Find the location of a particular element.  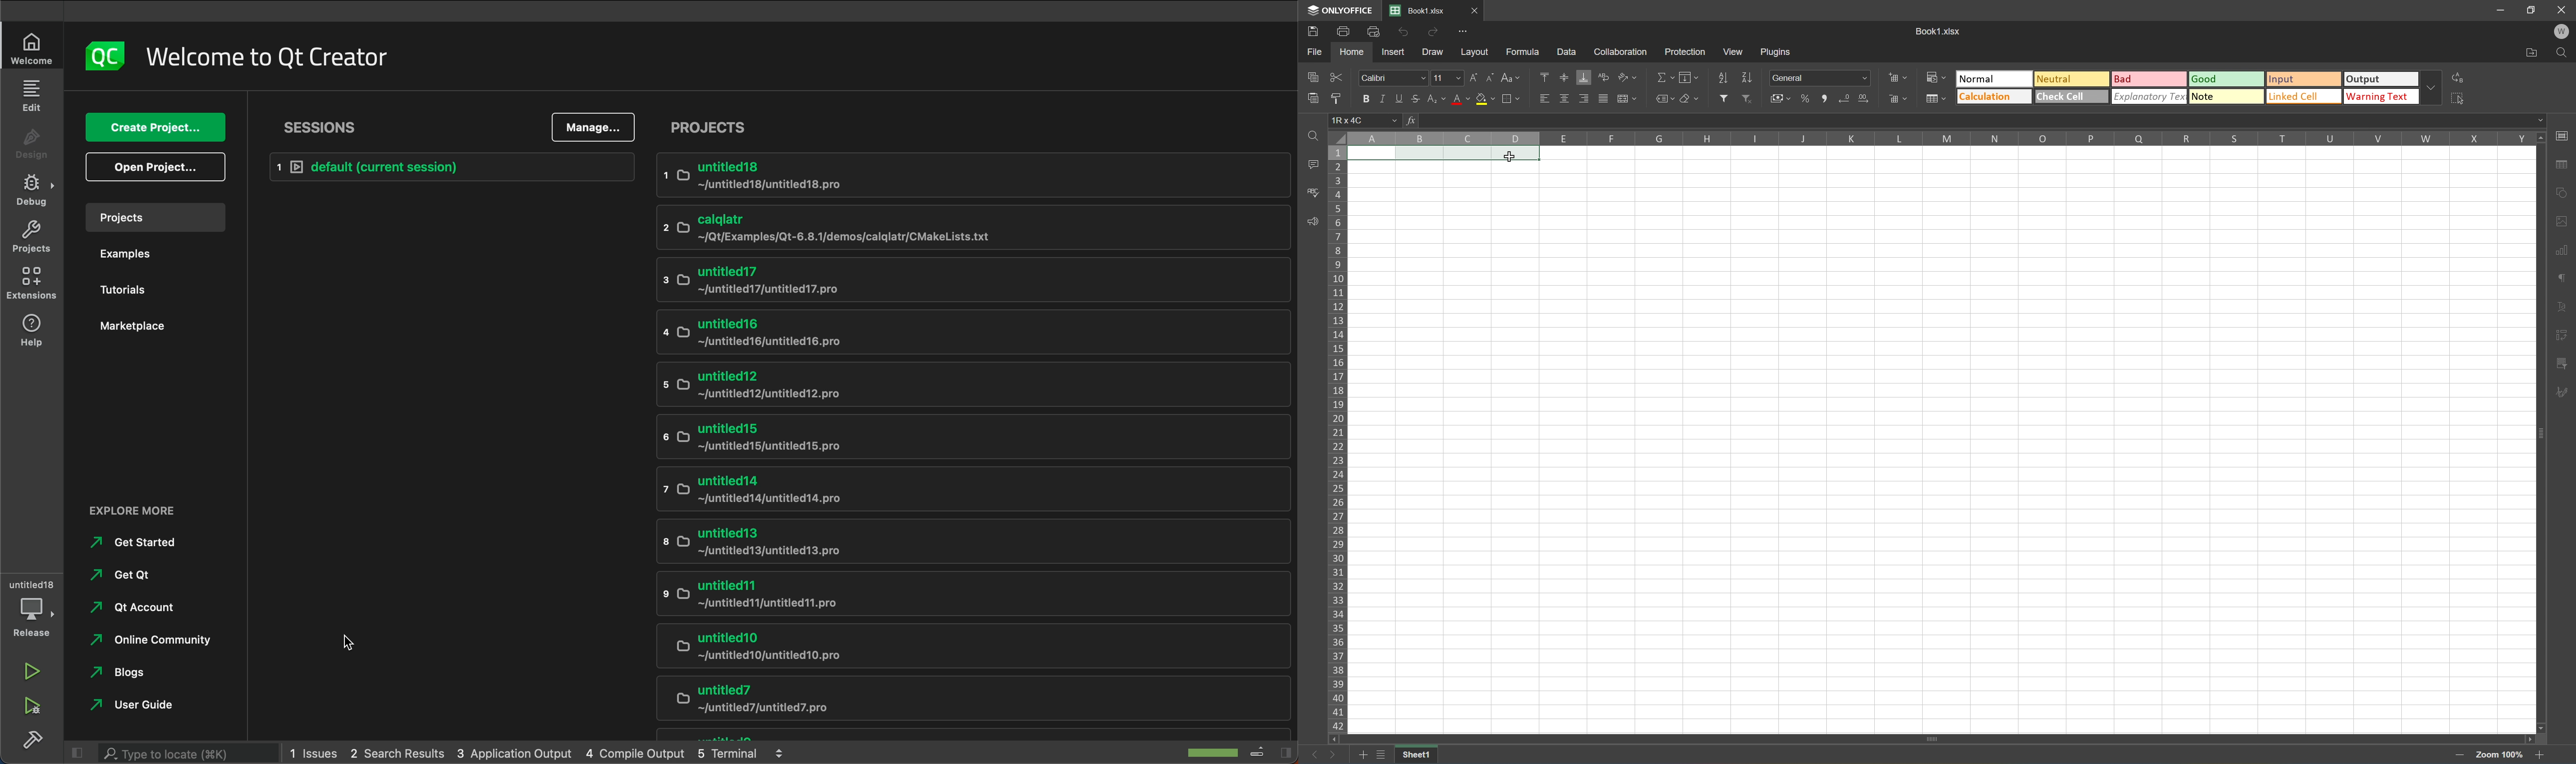

Increase decimal is located at coordinates (1864, 99).